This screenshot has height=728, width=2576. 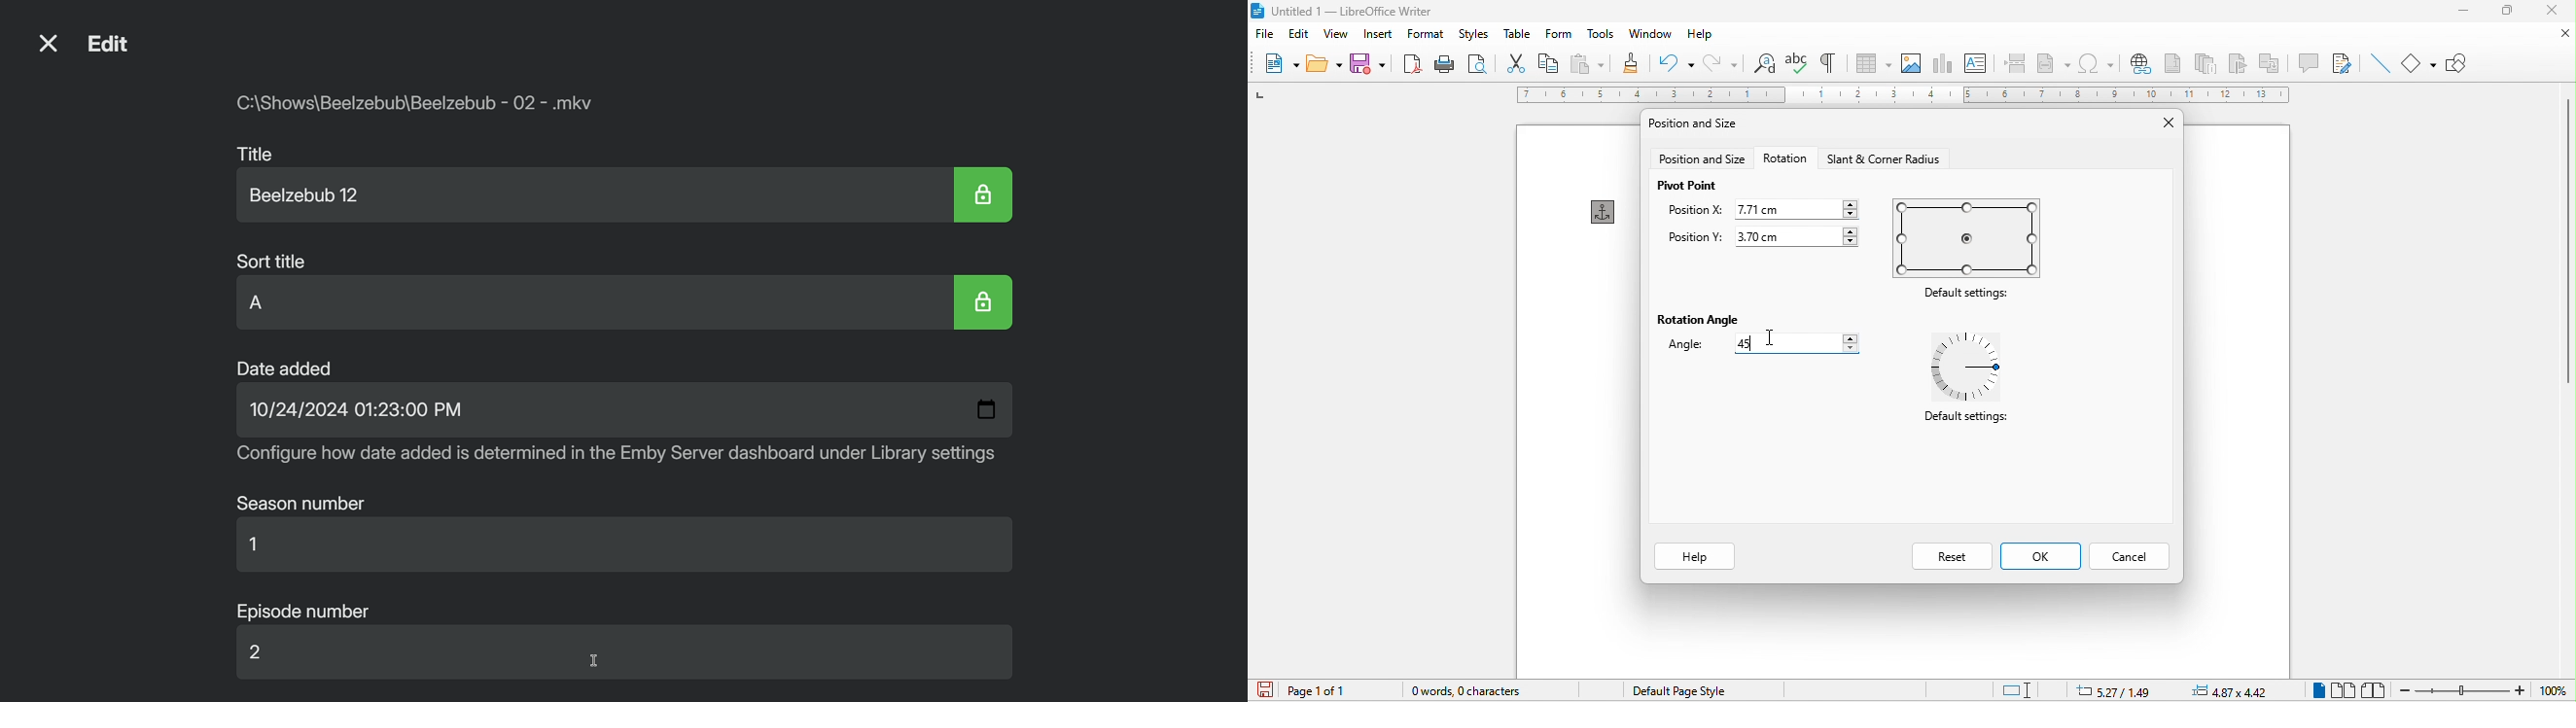 I want to click on page break, so click(x=2013, y=61).